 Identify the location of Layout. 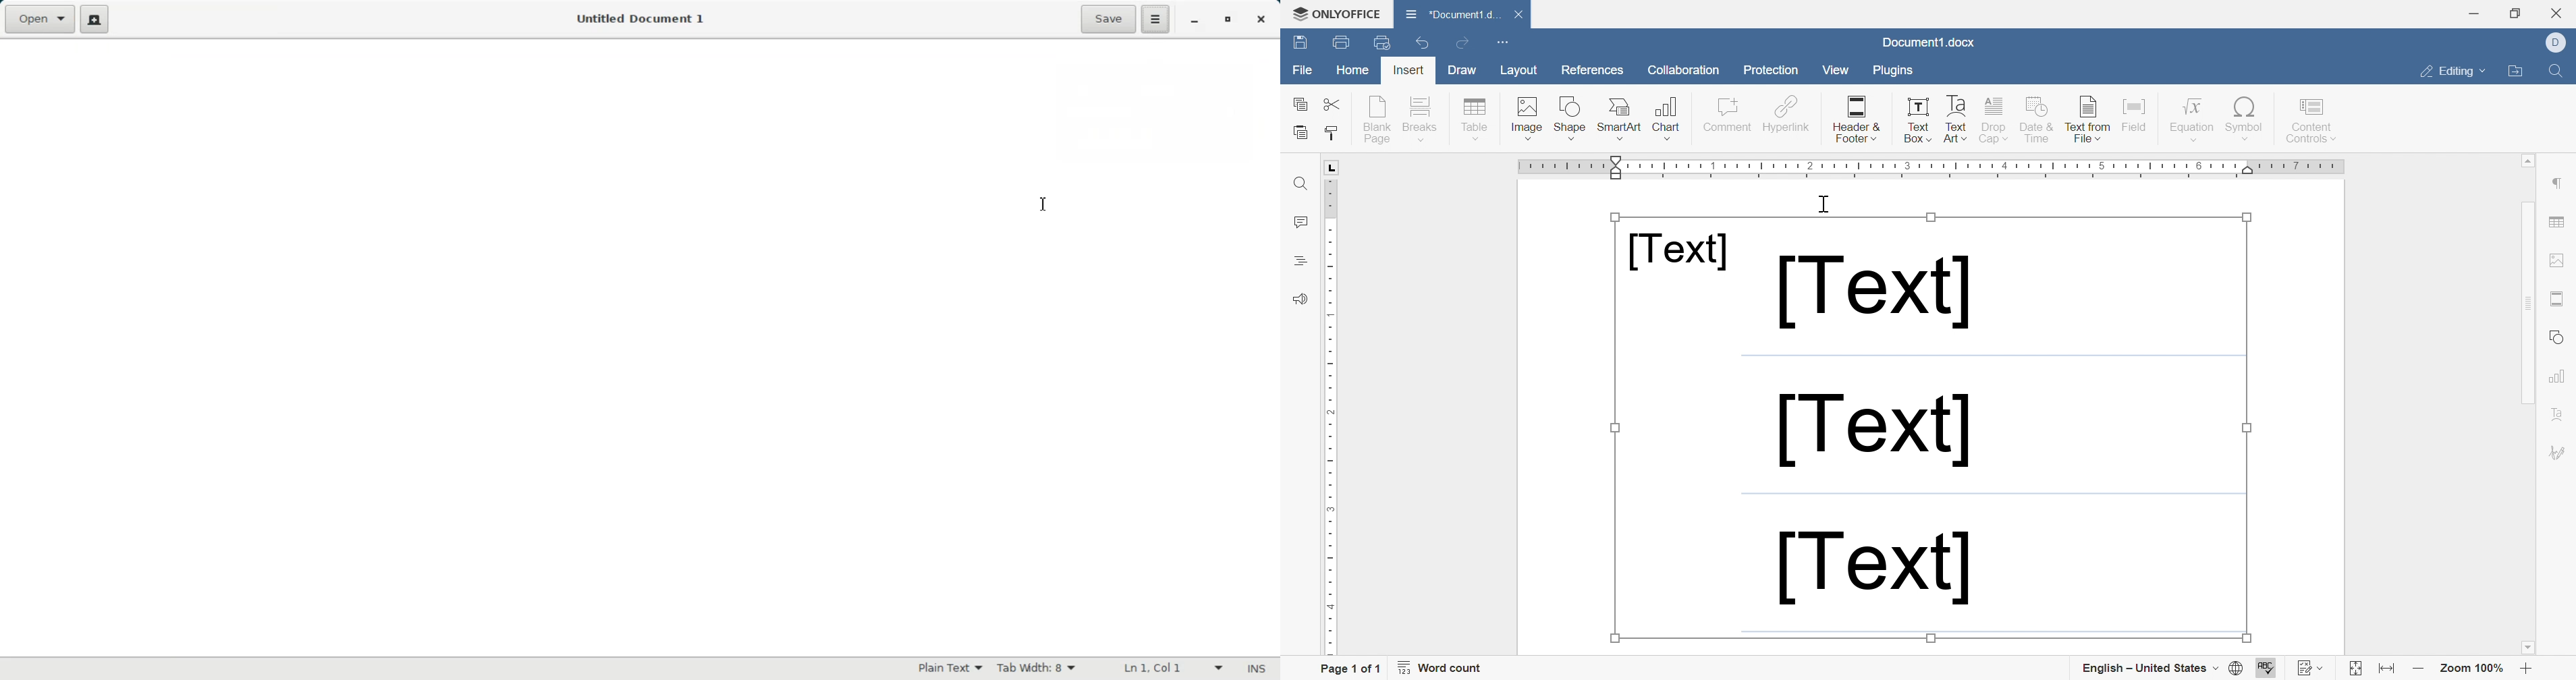
(1517, 71).